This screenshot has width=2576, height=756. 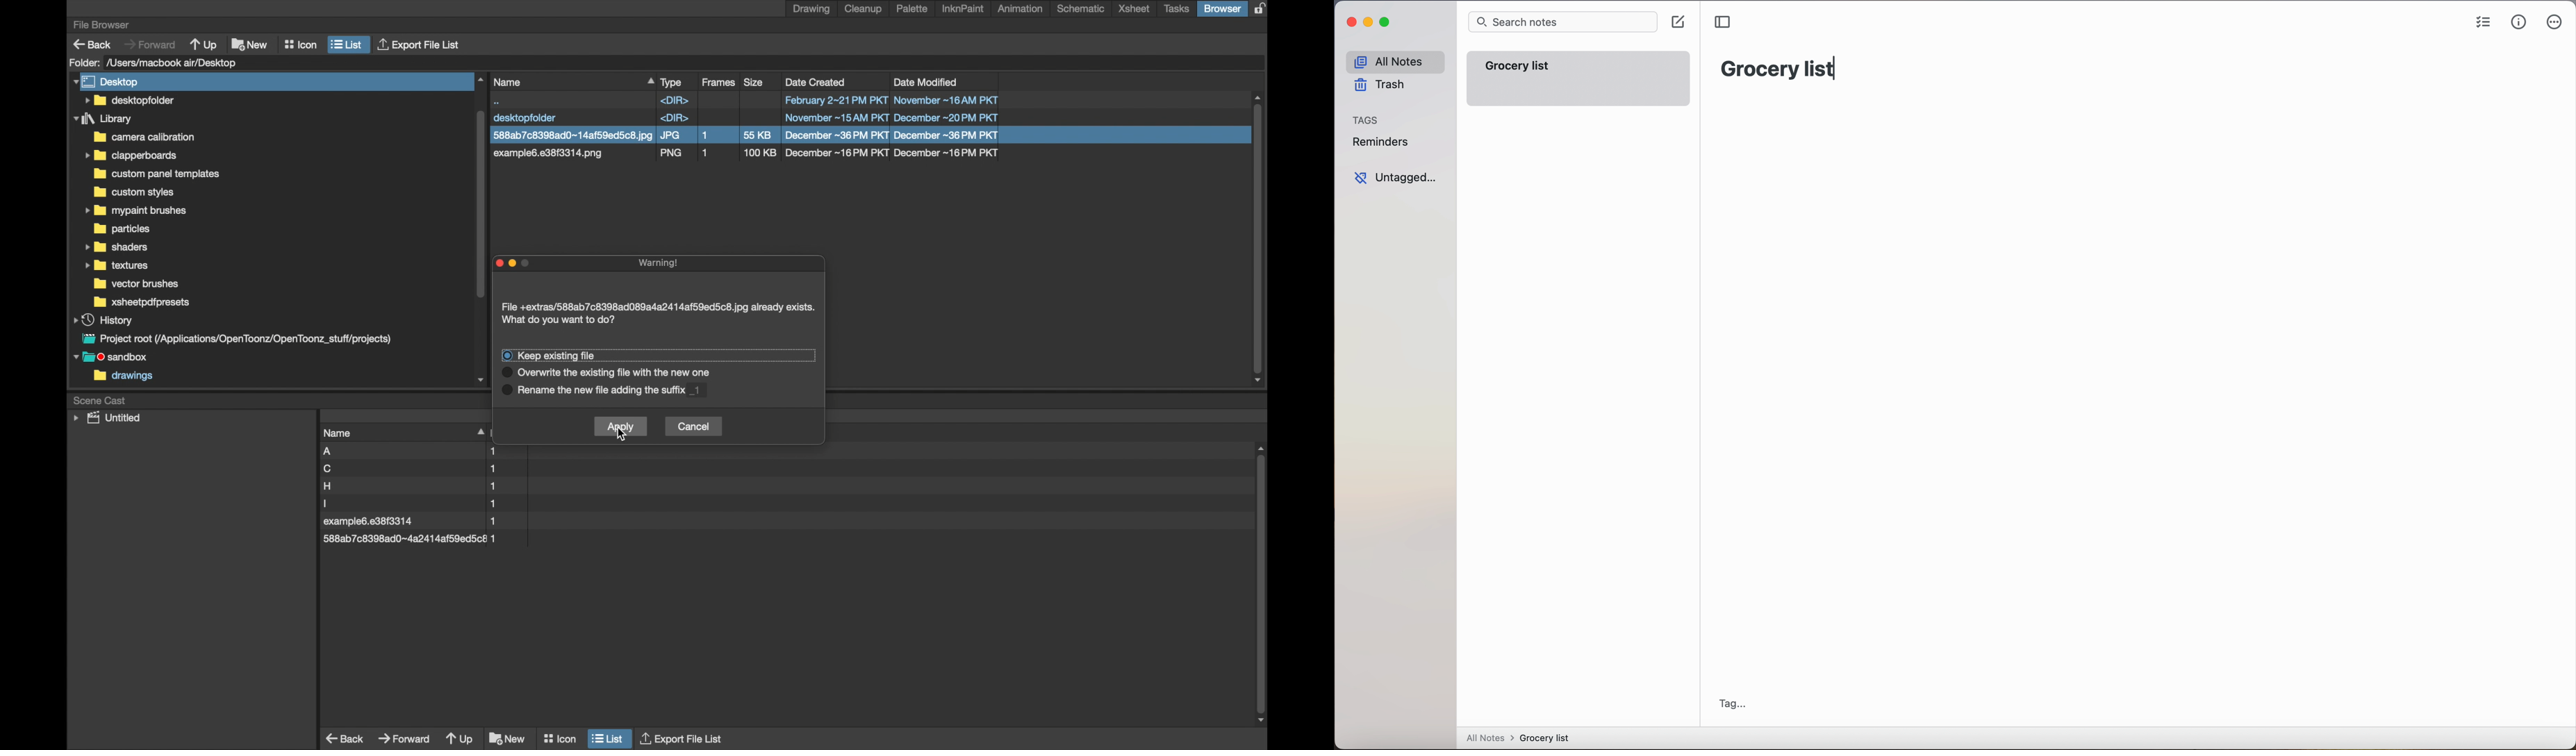 What do you see at coordinates (114, 358) in the screenshot?
I see `sandbox` at bounding box center [114, 358].